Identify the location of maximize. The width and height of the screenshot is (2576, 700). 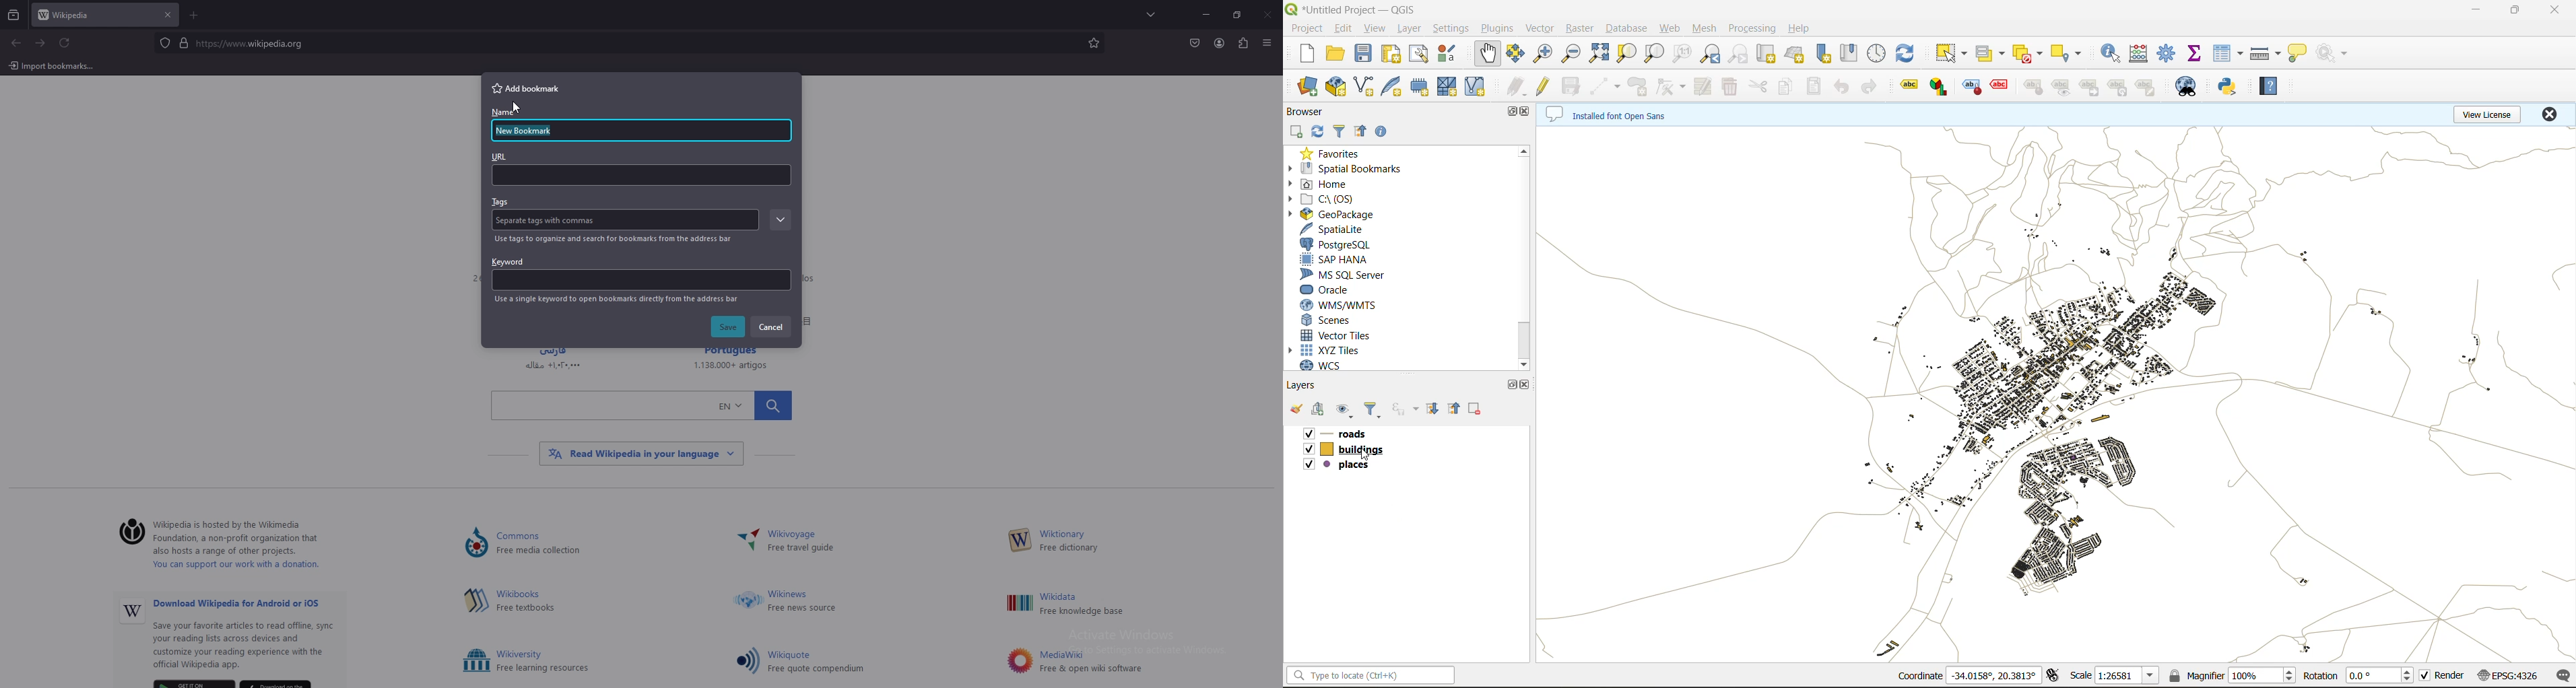
(1511, 385).